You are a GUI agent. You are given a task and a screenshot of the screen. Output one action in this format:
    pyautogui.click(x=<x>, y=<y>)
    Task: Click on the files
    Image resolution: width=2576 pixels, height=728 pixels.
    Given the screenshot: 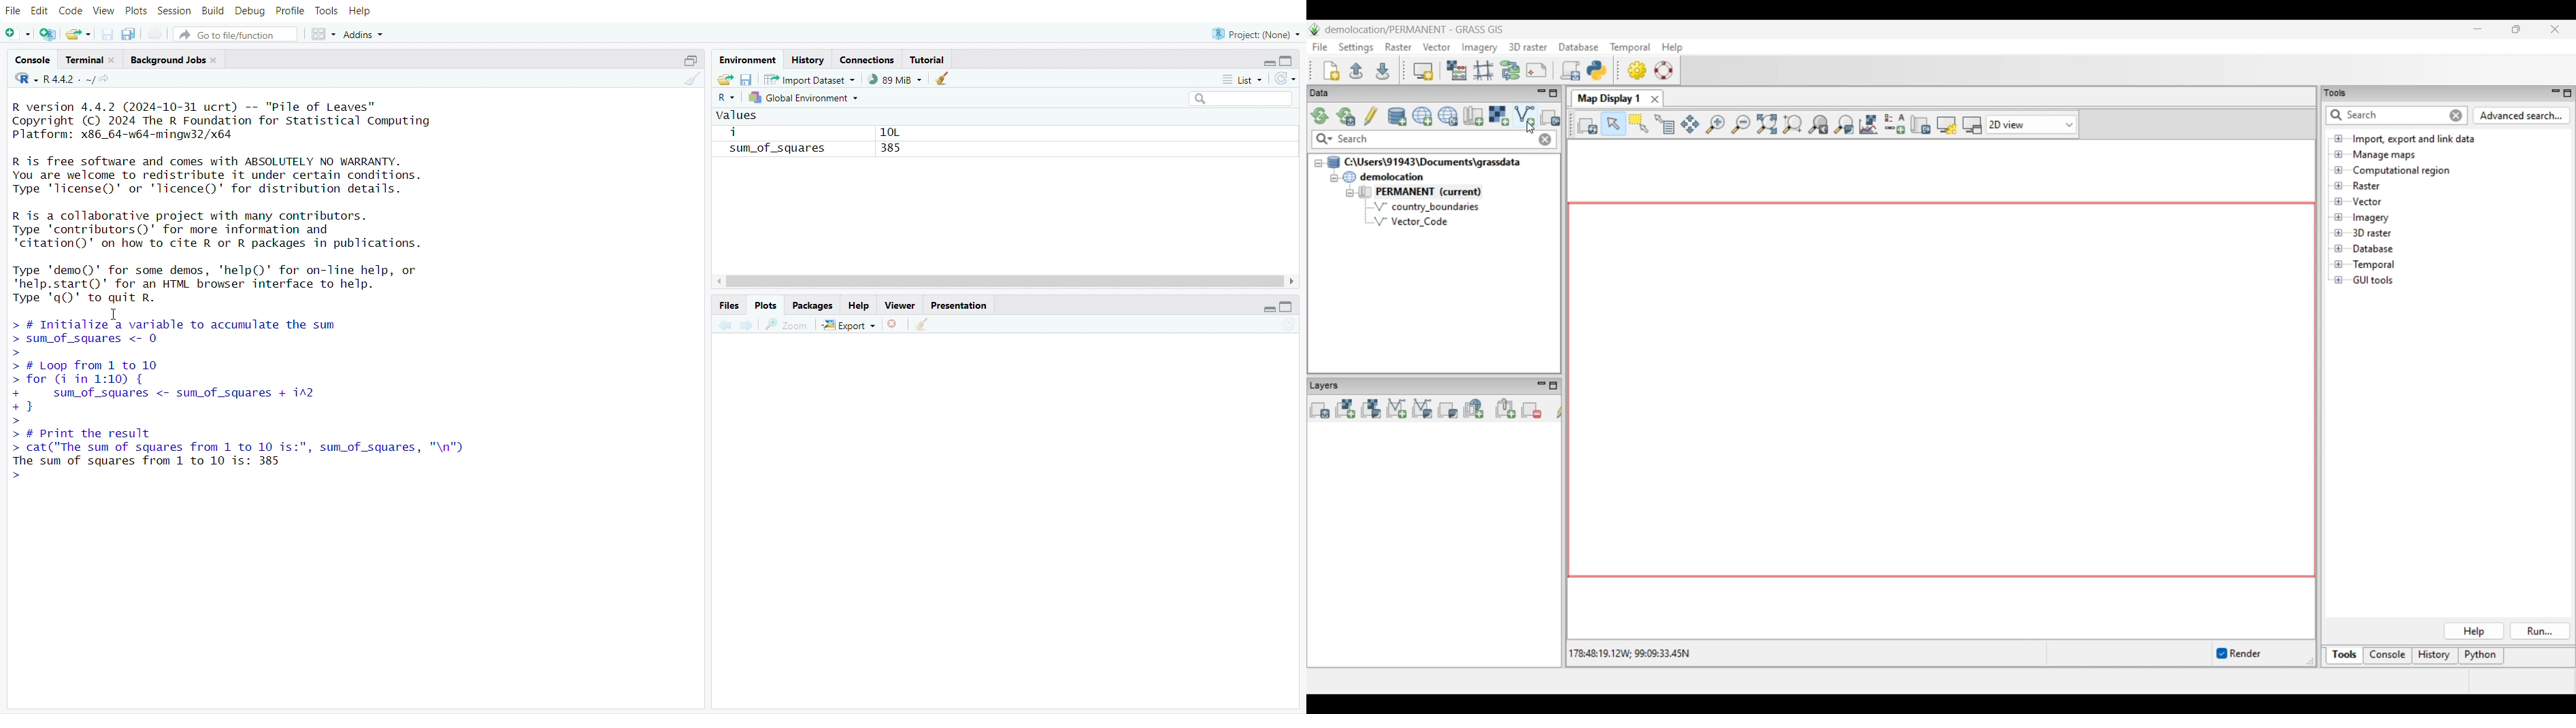 What is the action you would take?
    pyautogui.click(x=729, y=305)
    